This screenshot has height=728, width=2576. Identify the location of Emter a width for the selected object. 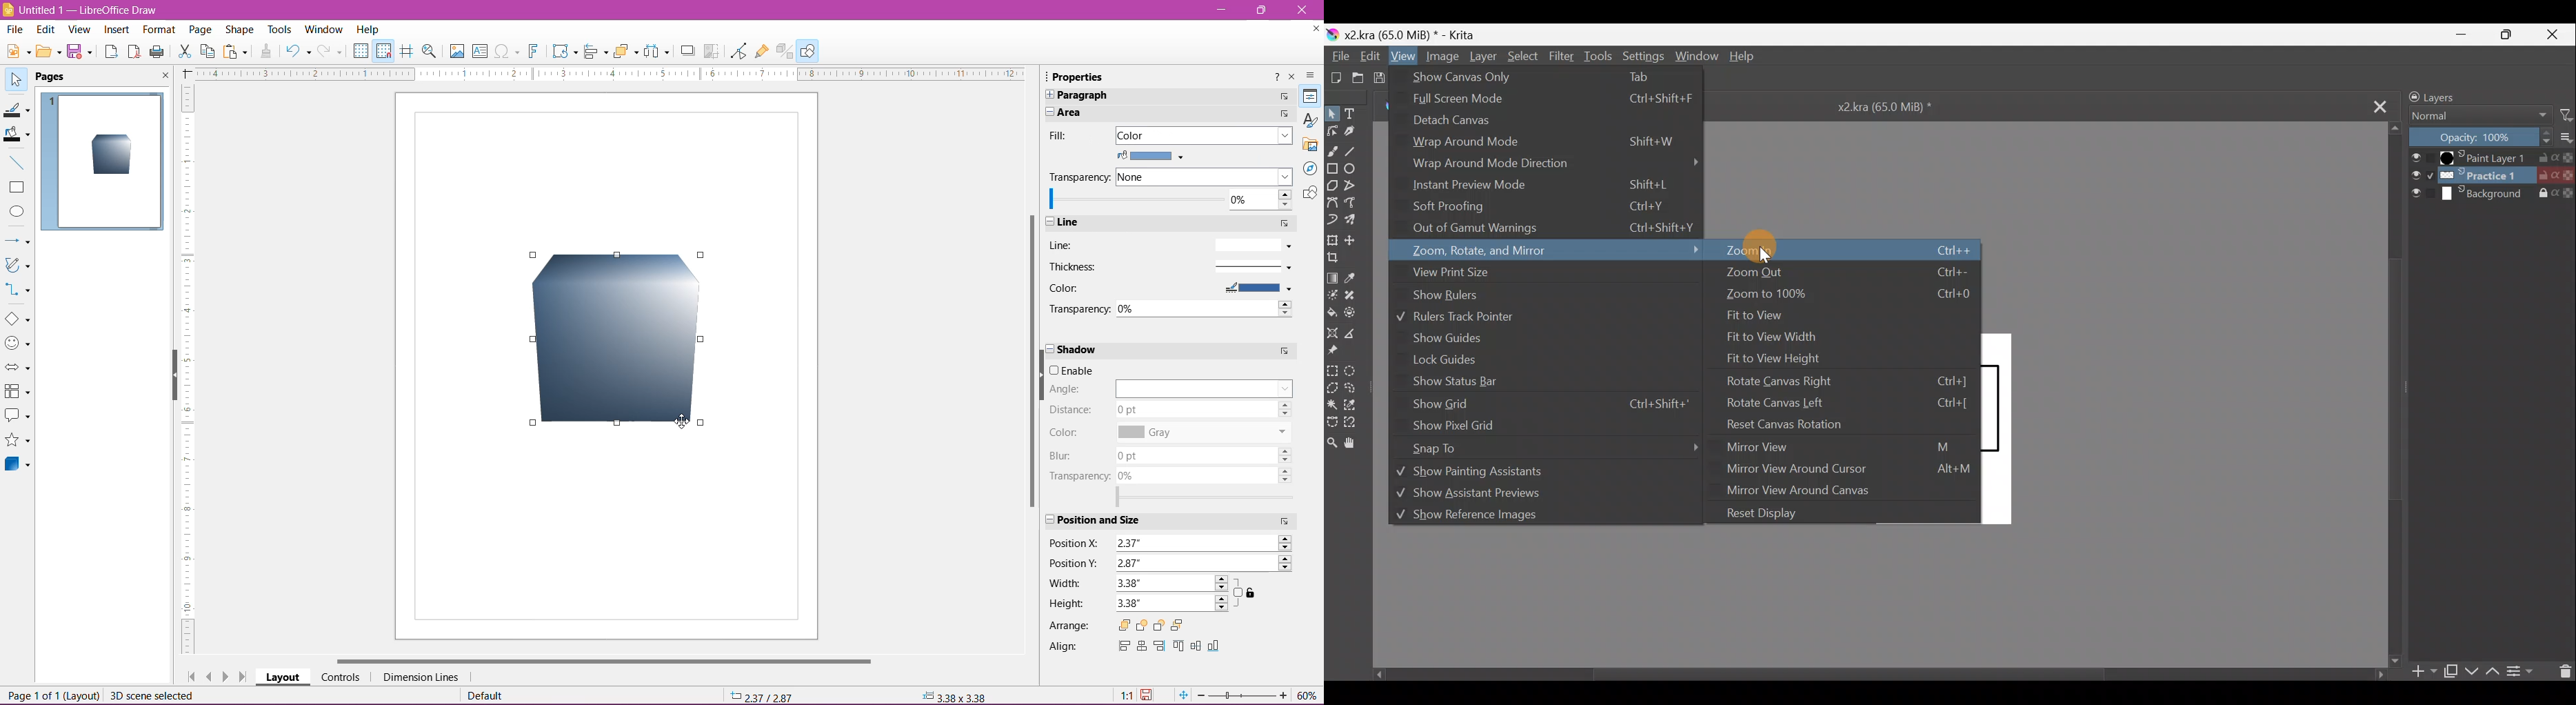
(1175, 582).